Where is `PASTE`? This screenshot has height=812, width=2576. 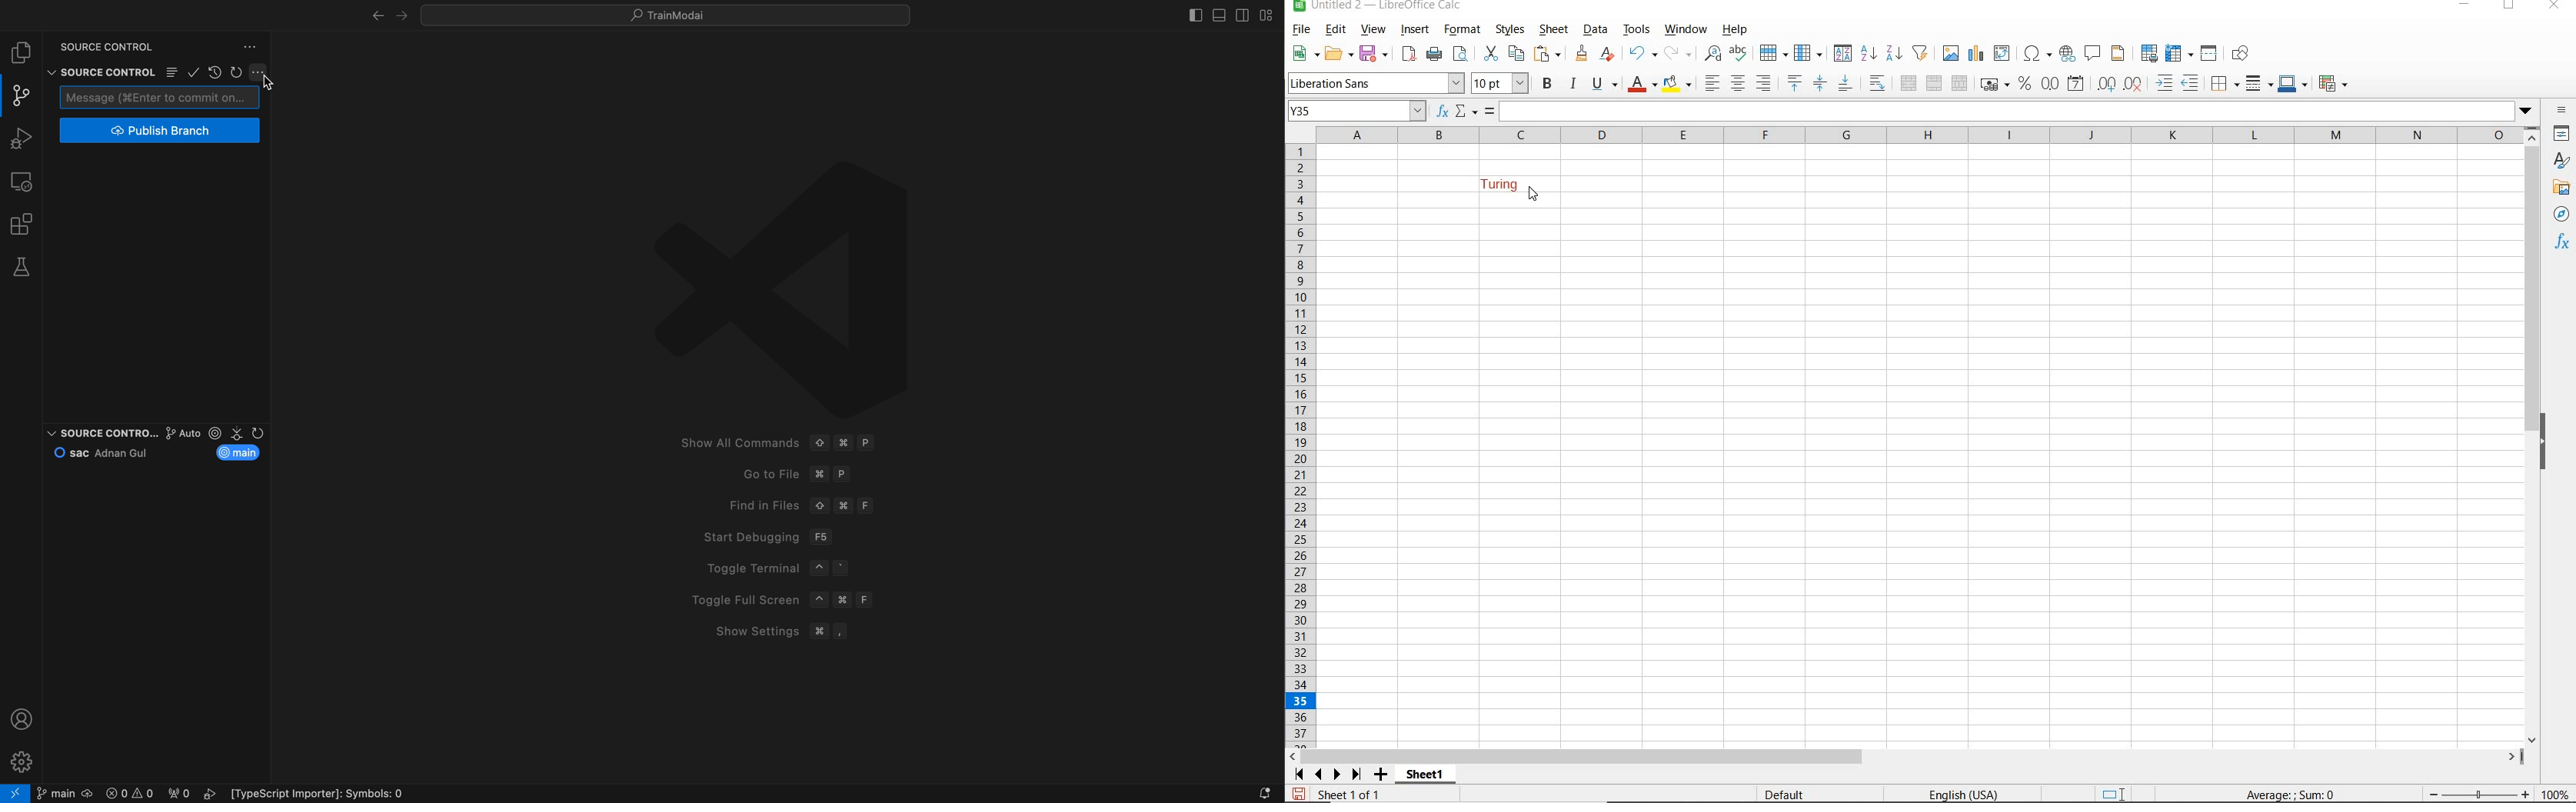 PASTE is located at coordinates (1463, 54).